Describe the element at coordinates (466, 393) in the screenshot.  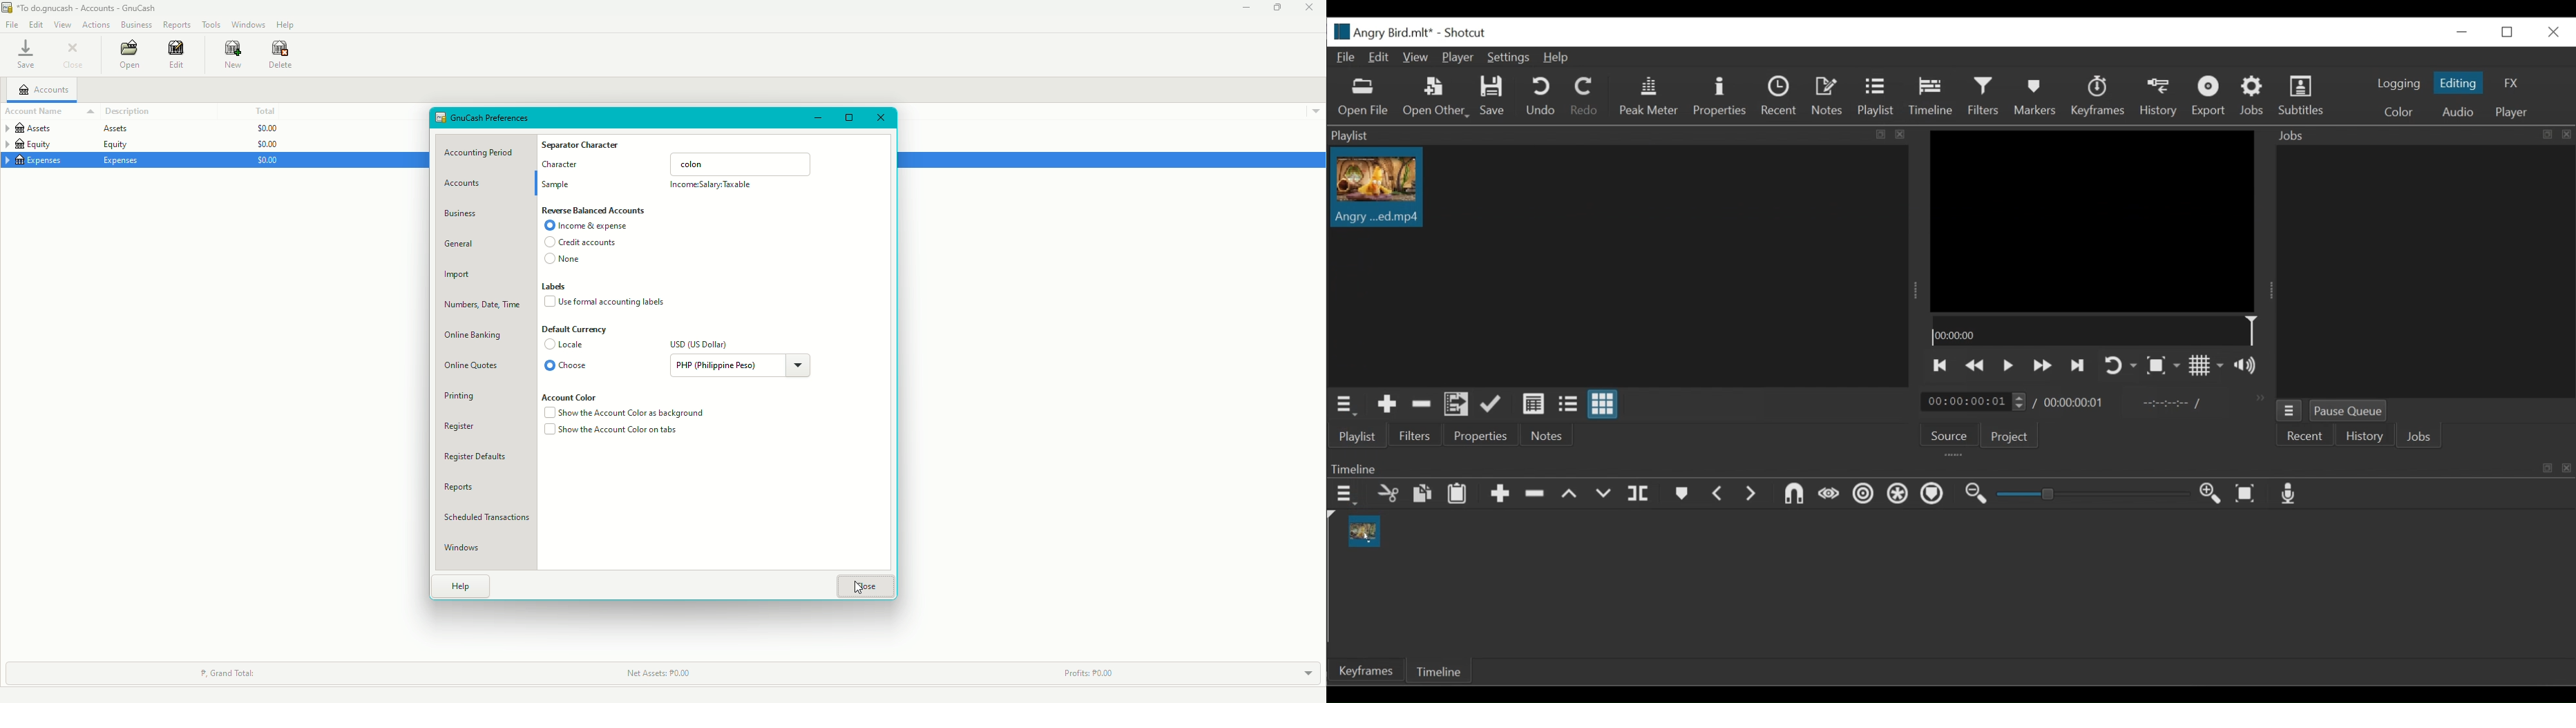
I see `Printing` at that location.